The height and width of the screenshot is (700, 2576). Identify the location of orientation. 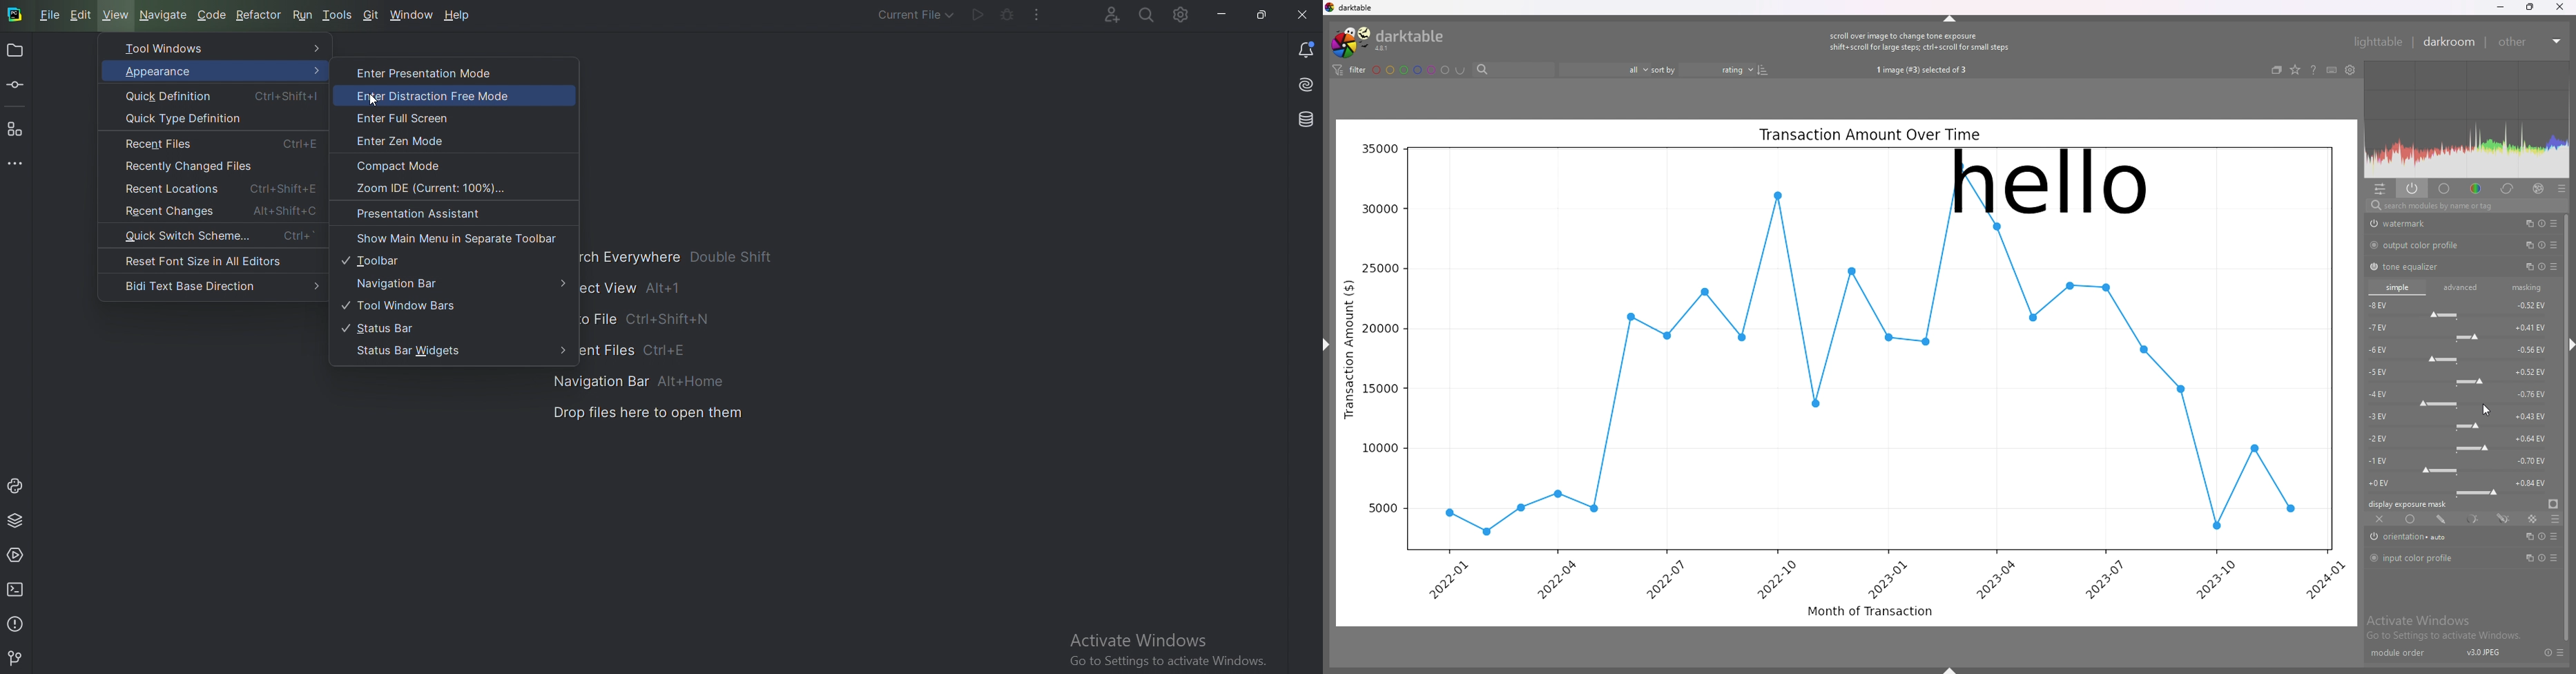
(2418, 538).